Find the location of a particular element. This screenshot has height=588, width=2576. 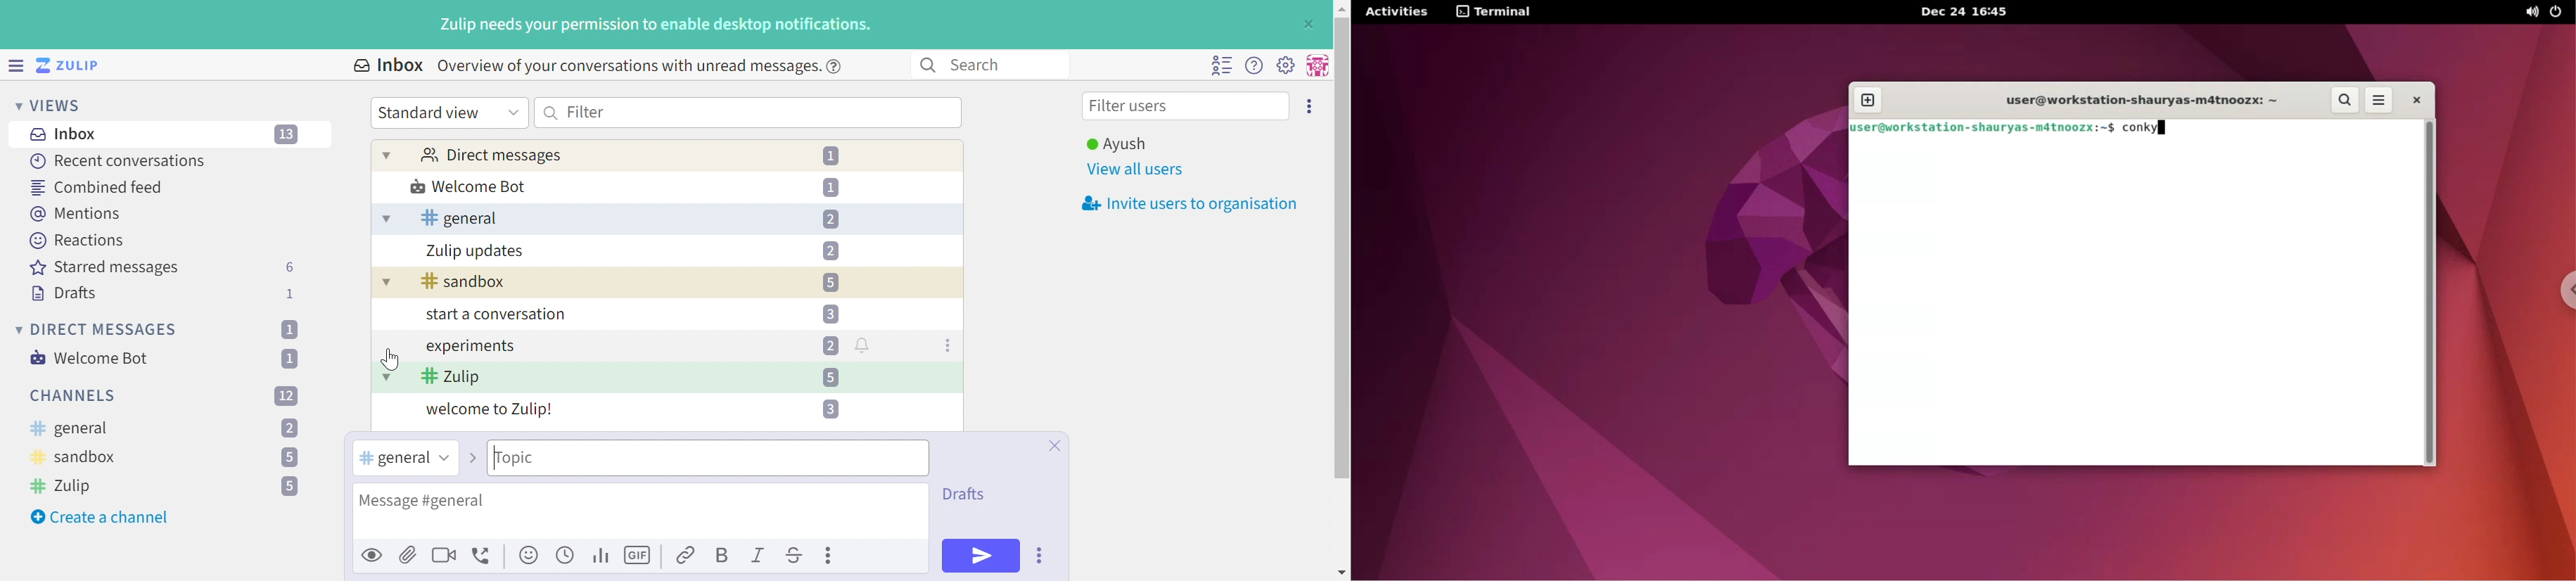

general is located at coordinates (459, 218).